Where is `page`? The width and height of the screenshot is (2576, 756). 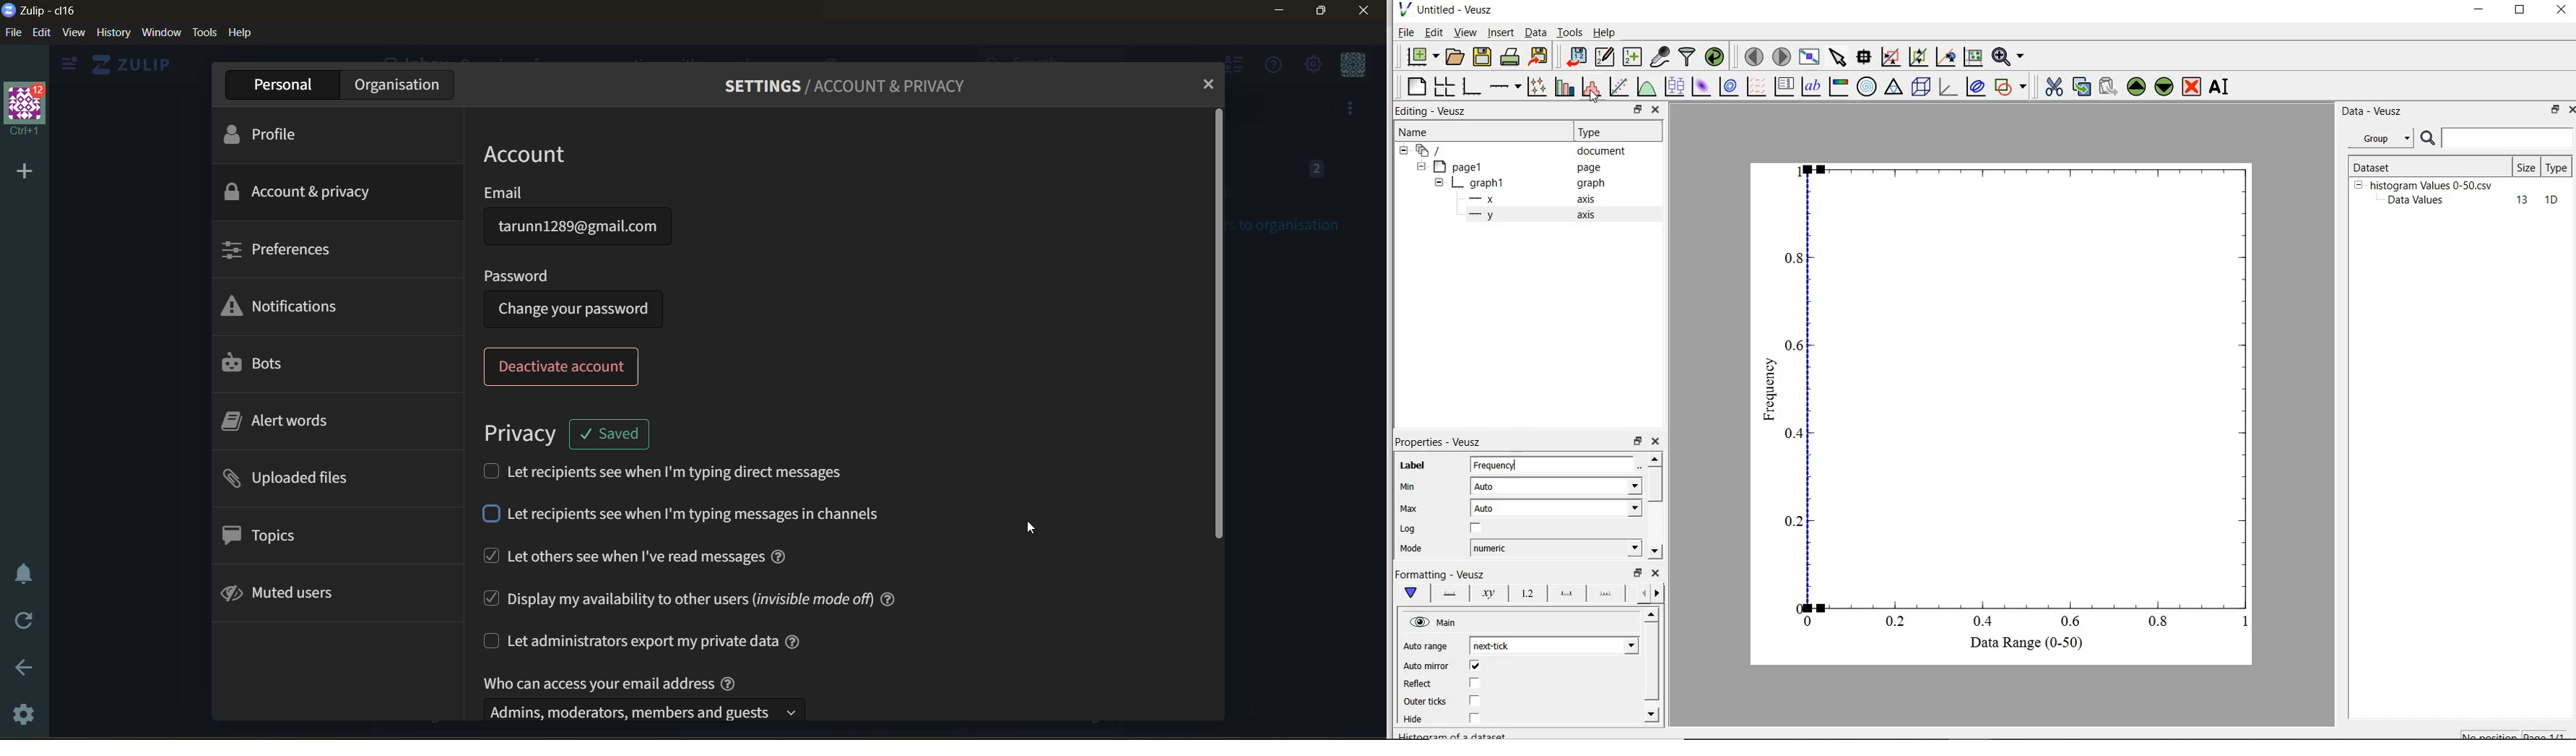 page is located at coordinates (1596, 168).